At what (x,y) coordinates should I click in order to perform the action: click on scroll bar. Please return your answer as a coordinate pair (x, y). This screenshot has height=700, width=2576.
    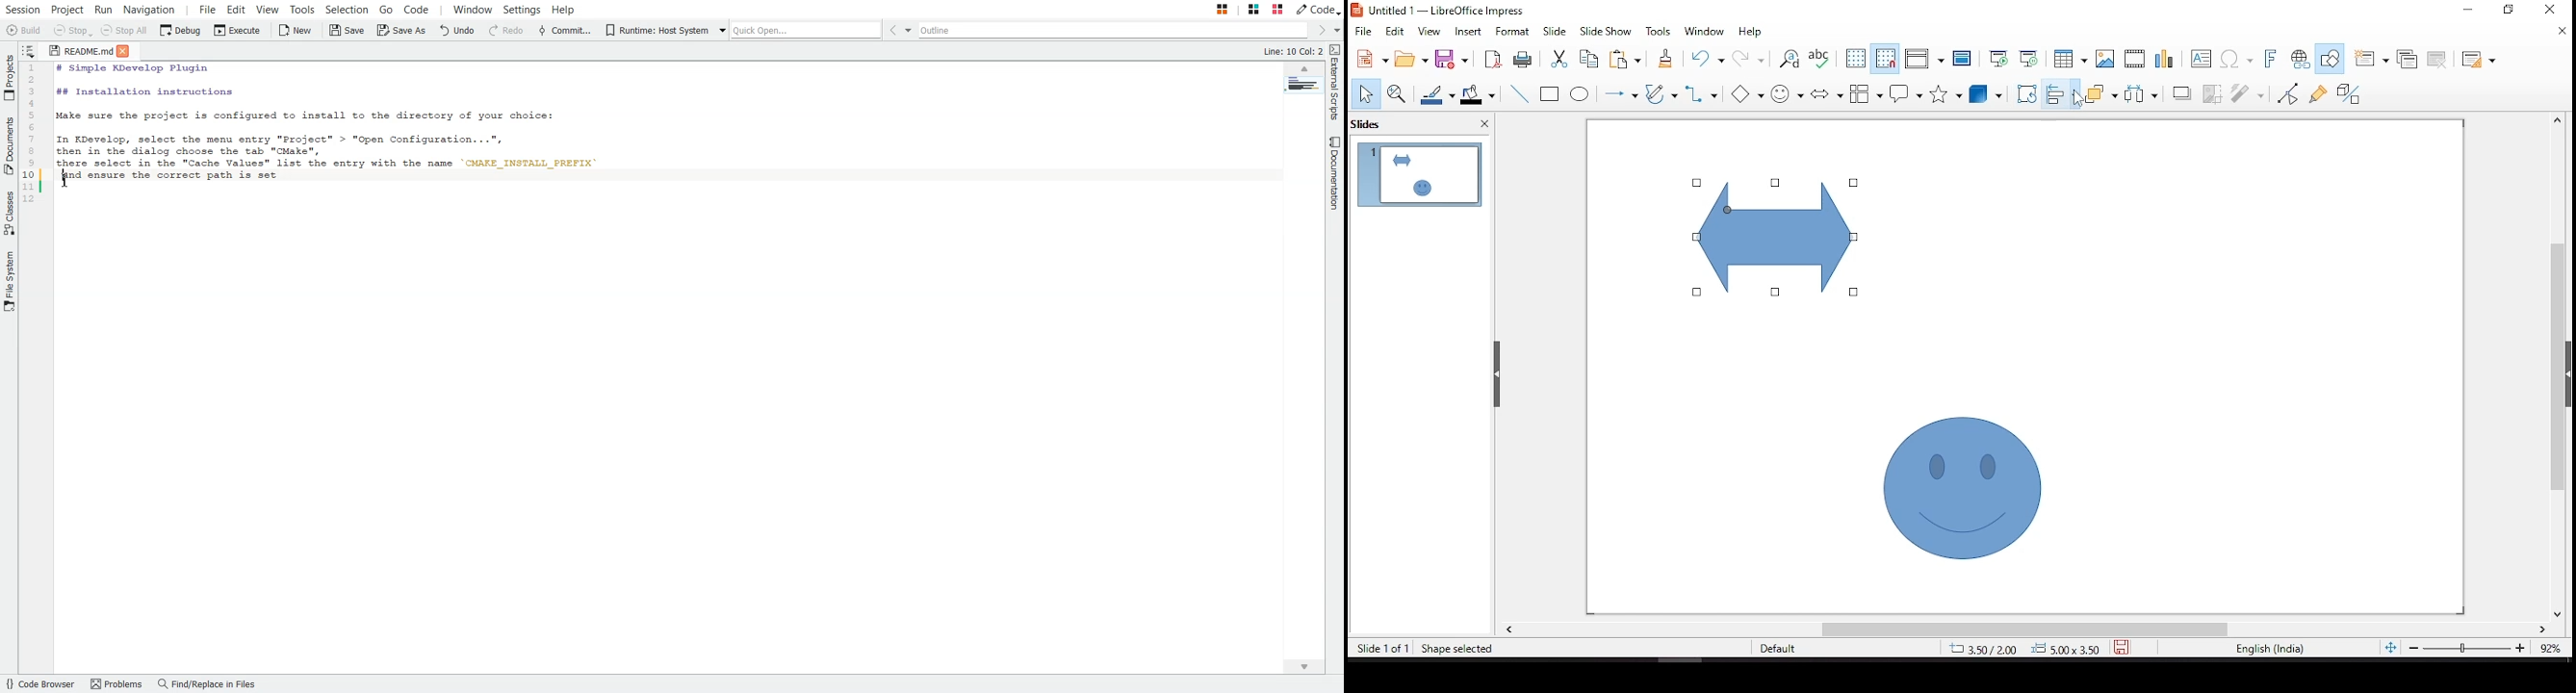
    Looking at the image, I should click on (2026, 629).